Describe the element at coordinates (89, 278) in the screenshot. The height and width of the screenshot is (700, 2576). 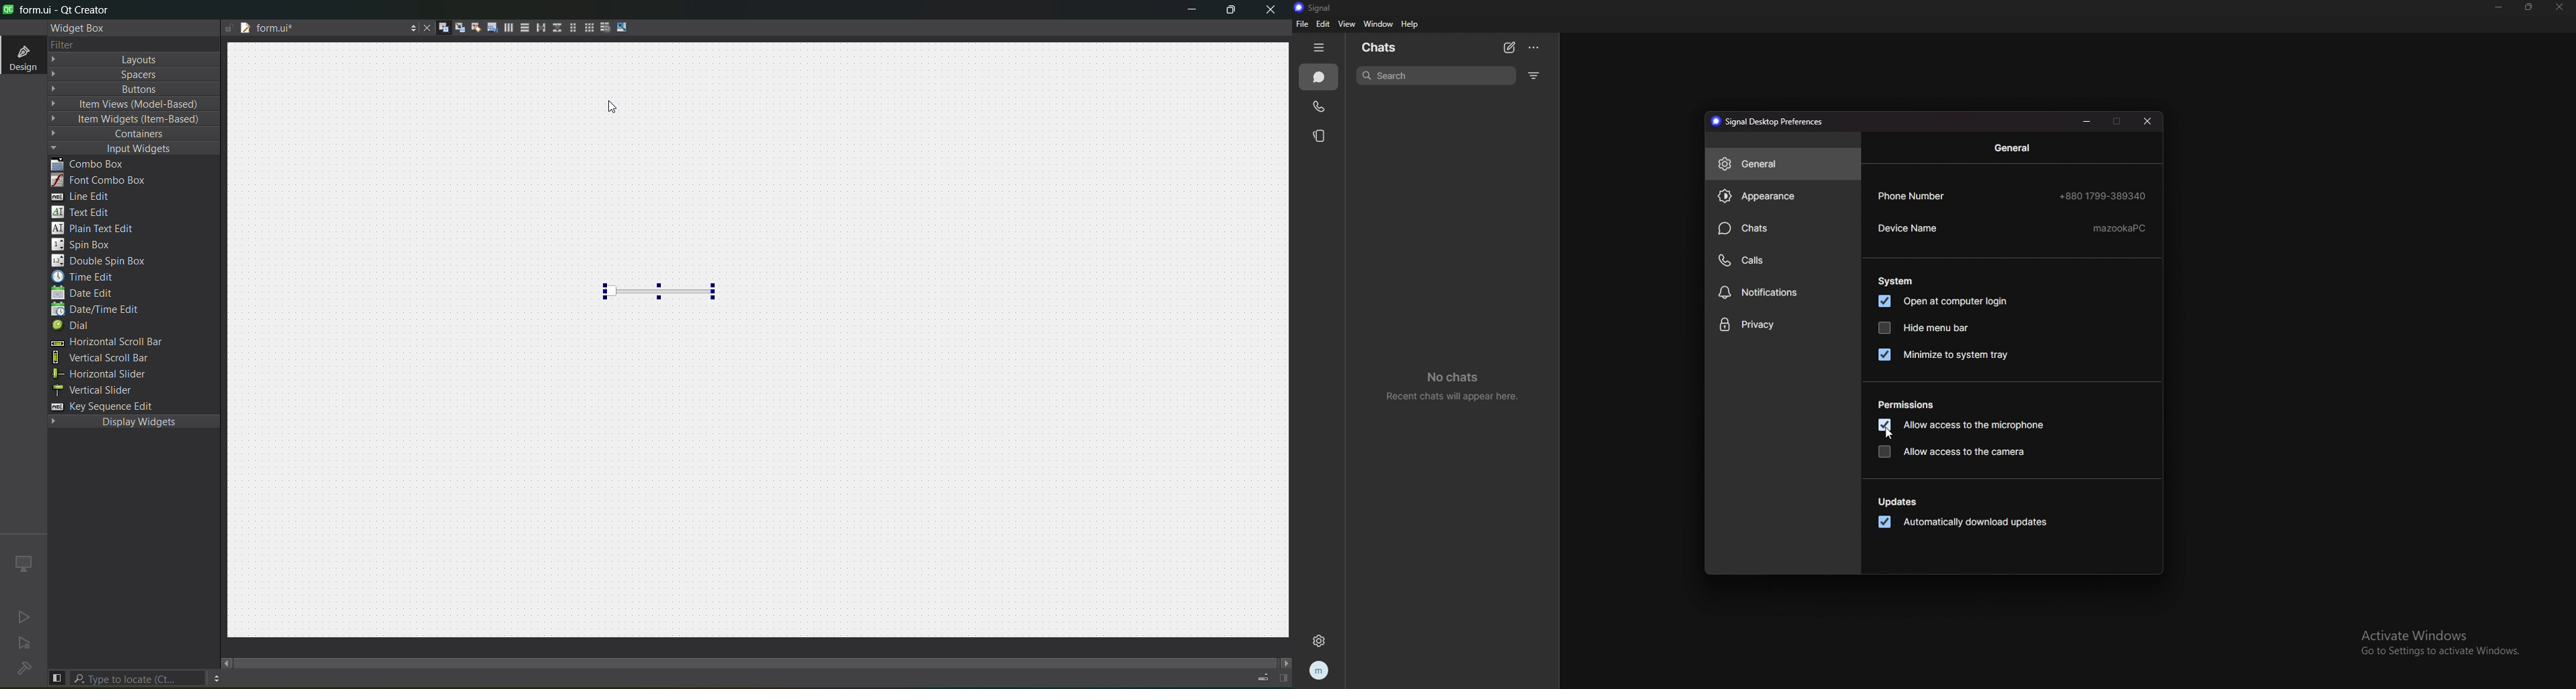
I see `time edit` at that location.